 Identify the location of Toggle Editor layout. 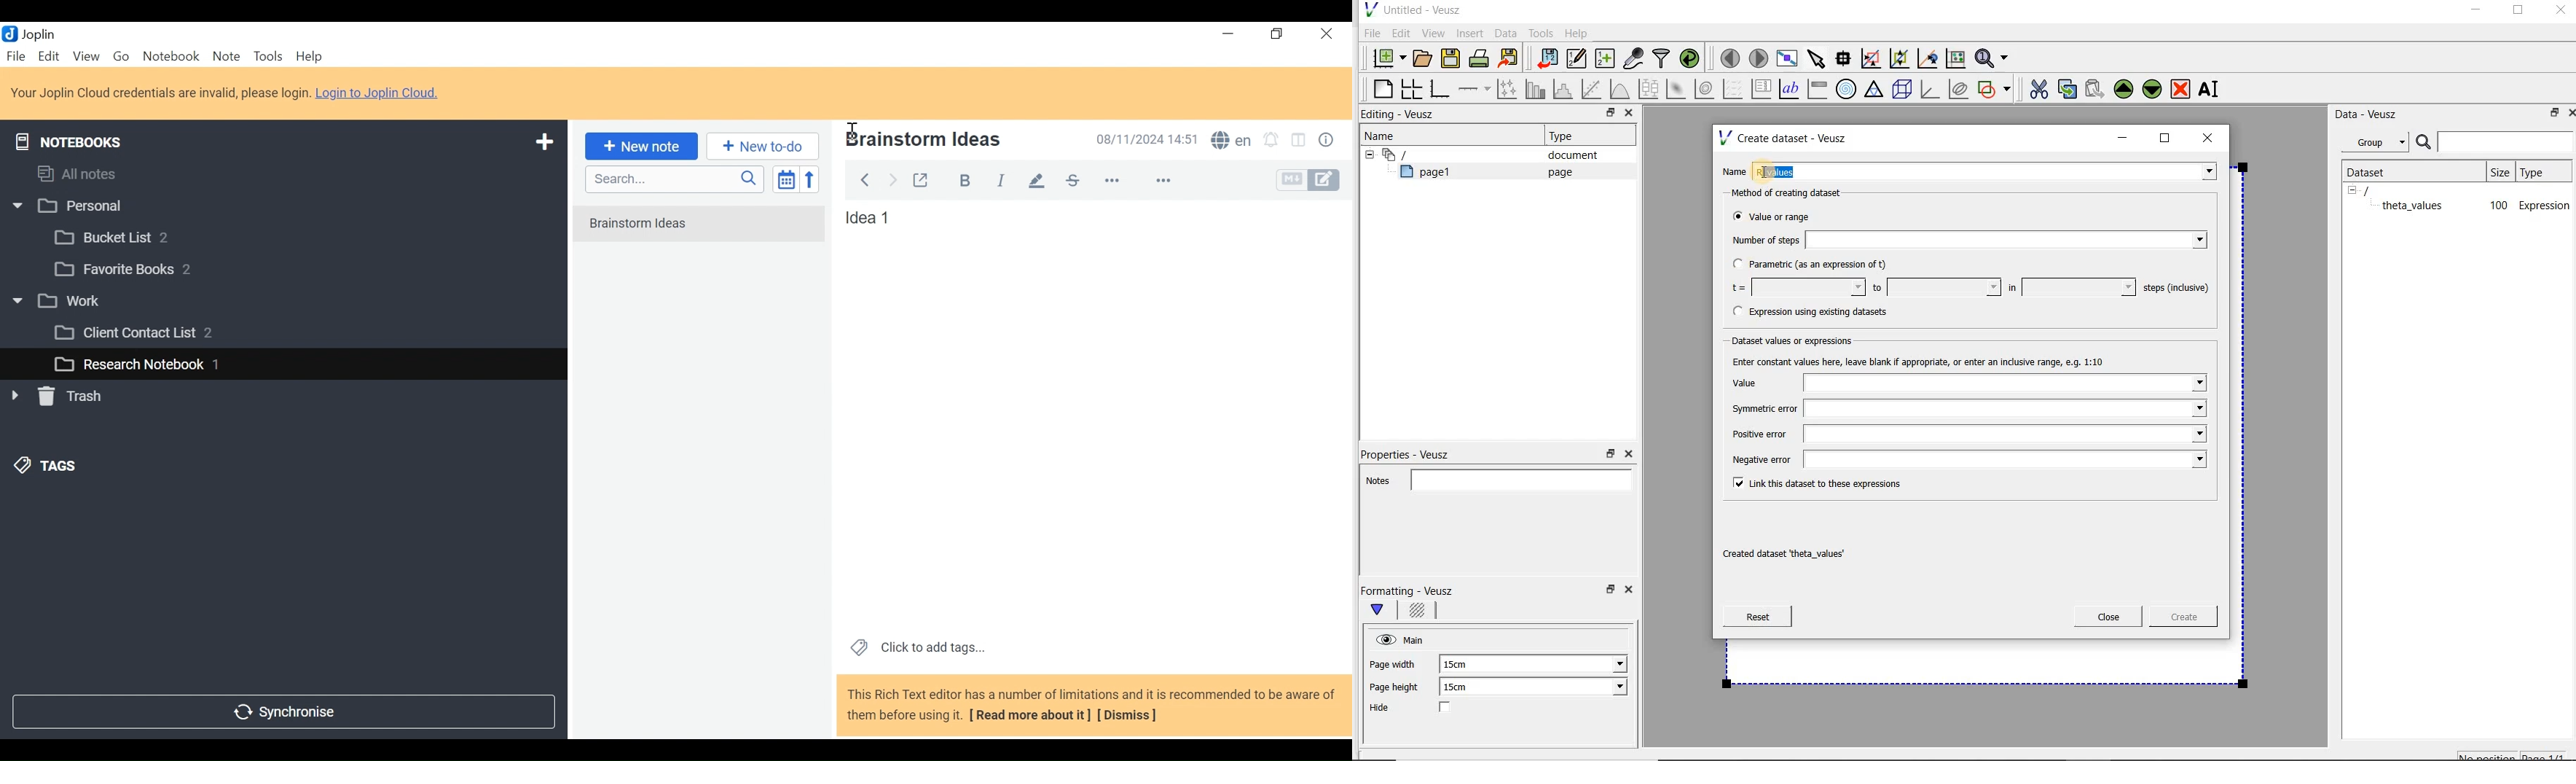
(1299, 142).